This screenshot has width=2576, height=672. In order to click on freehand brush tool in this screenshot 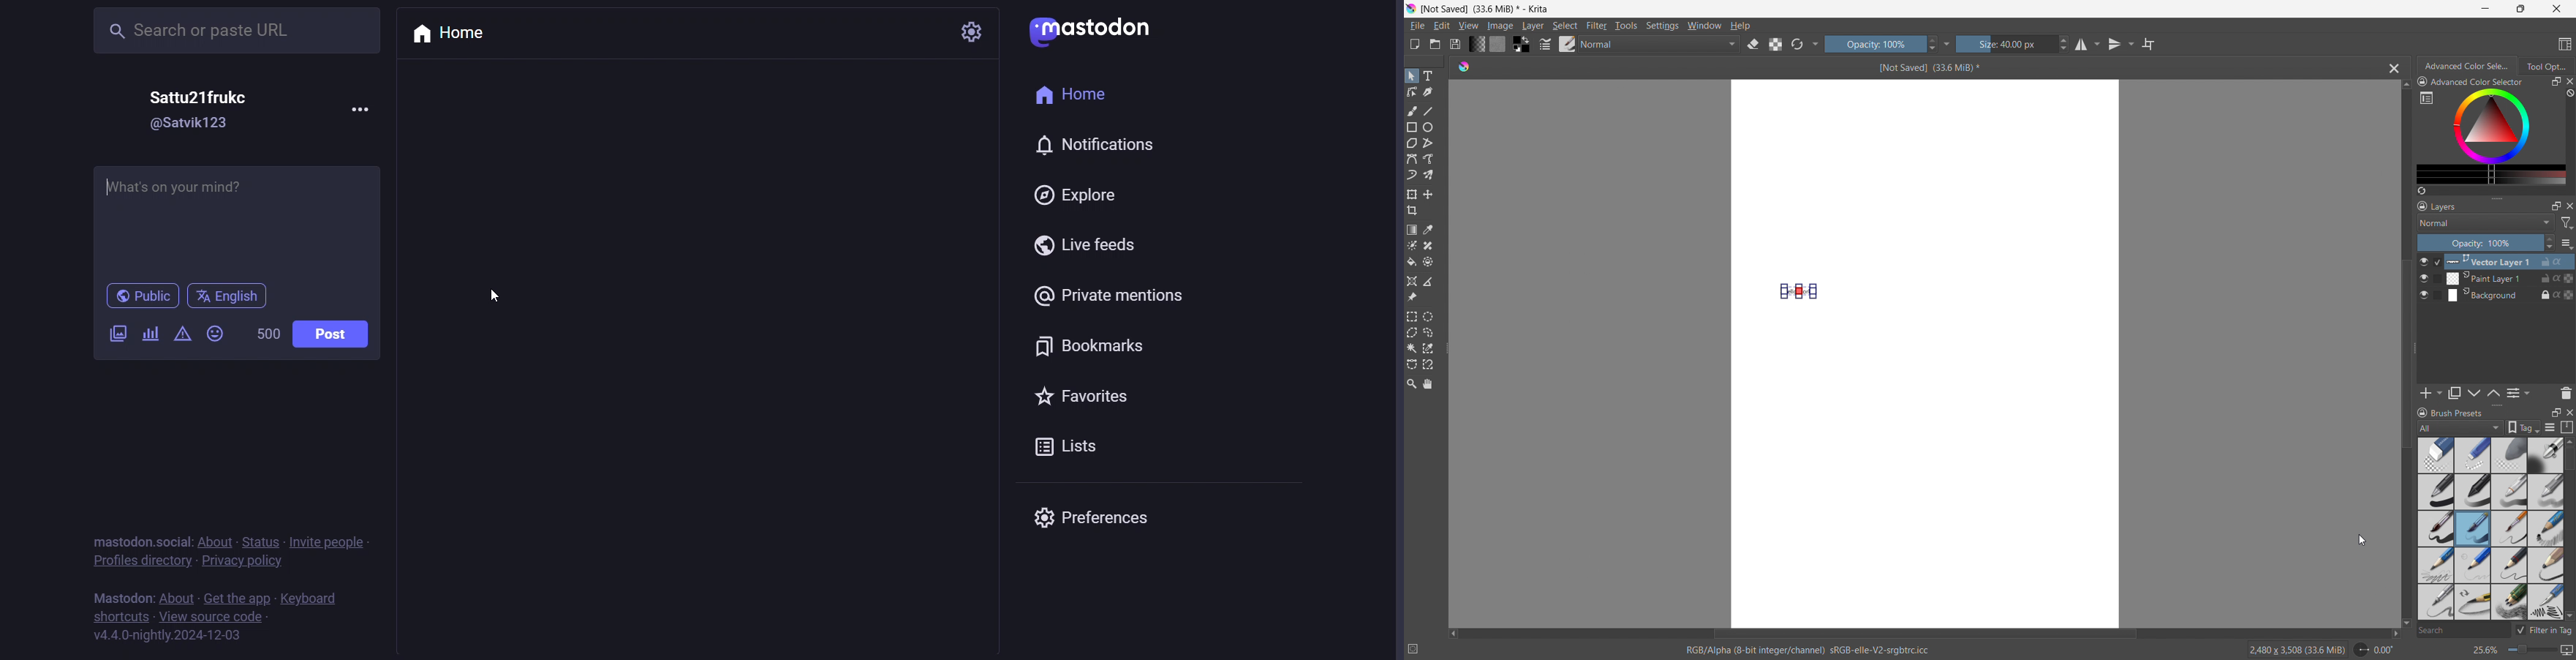, I will do `click(1413, 111)`.